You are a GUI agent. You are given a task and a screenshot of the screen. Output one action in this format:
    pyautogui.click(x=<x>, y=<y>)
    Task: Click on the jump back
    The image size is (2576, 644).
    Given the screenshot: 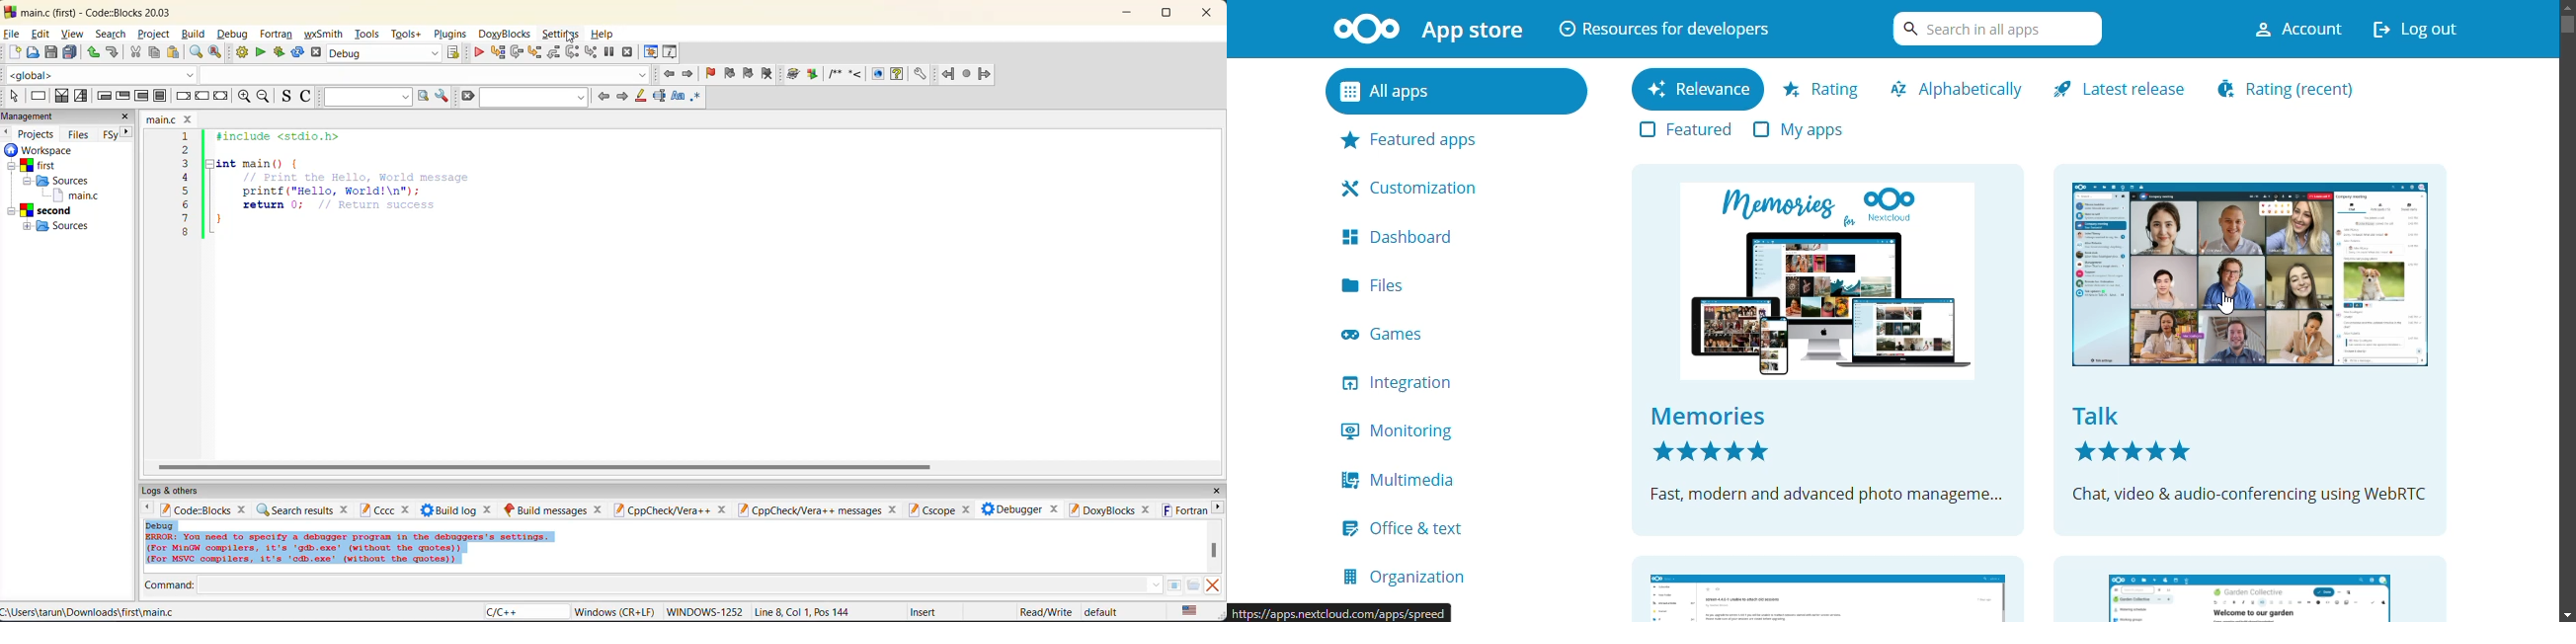 What is the action you would take?
    pyautogui.click(x=671, y=74)
    